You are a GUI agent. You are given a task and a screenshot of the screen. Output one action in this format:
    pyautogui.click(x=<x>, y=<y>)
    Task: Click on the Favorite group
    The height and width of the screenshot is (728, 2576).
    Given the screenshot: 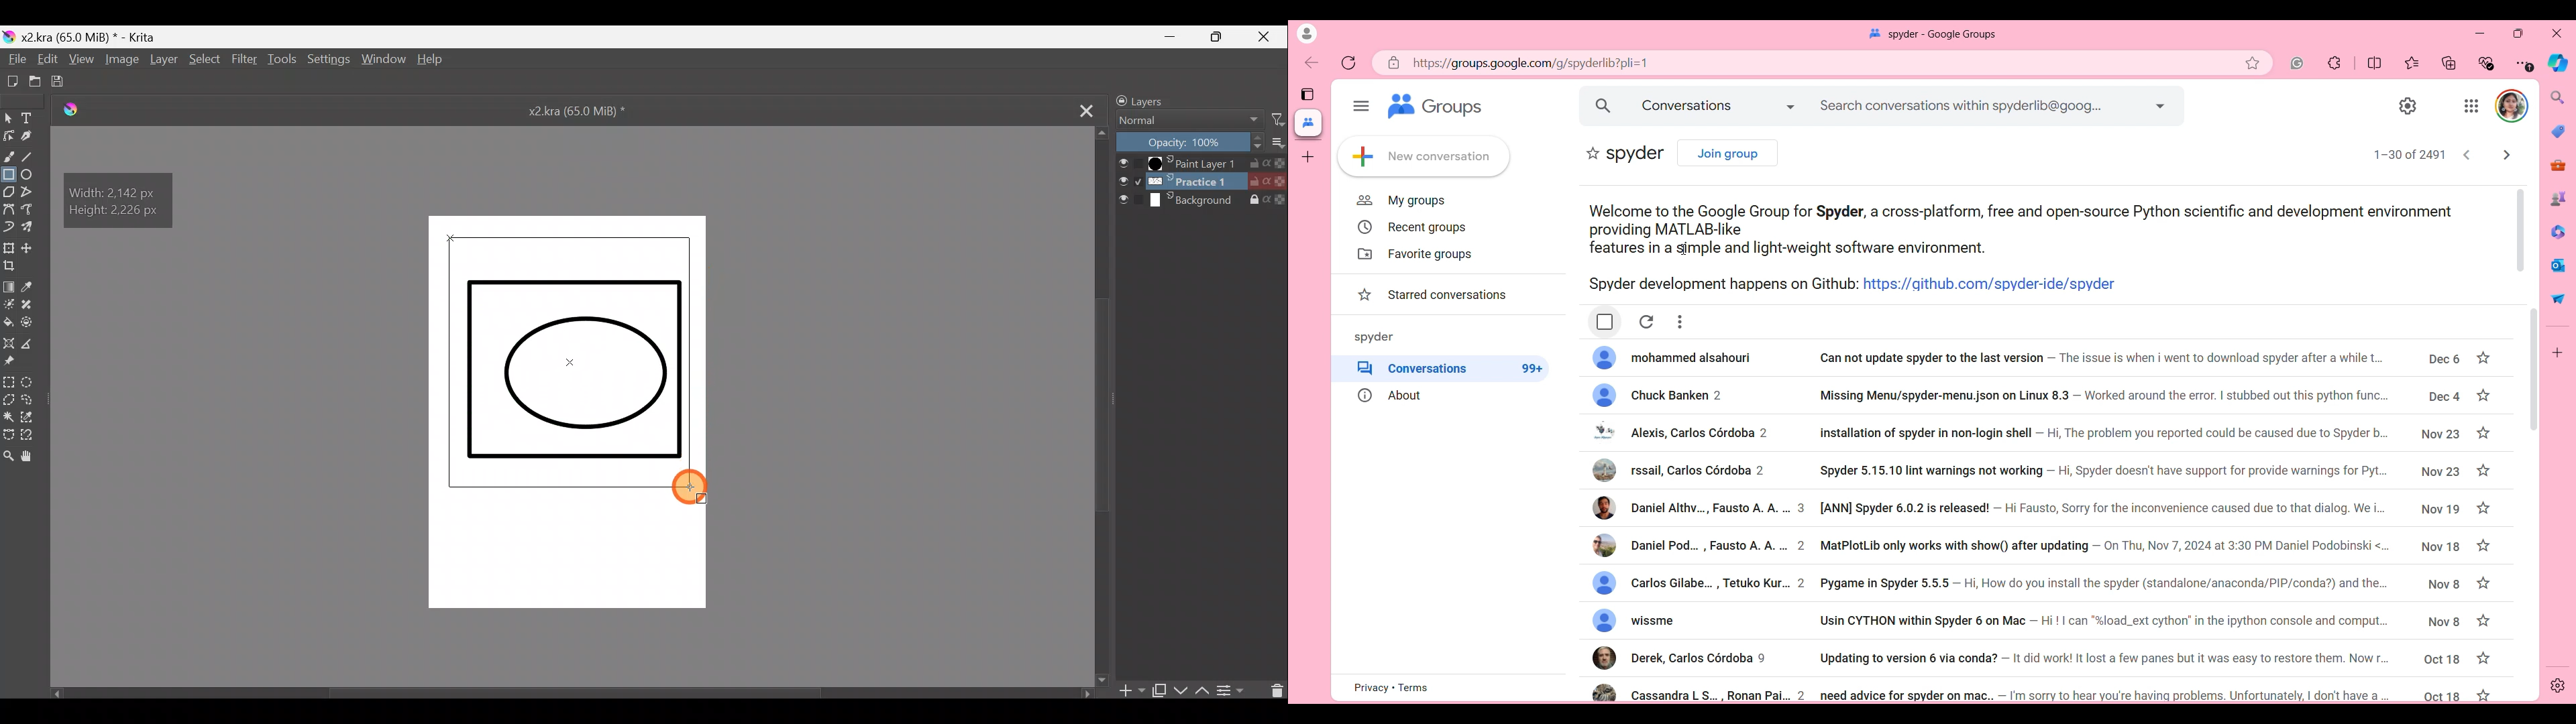 What is the action you would take?
    pyautogui.click(x=1593, y=153)
    